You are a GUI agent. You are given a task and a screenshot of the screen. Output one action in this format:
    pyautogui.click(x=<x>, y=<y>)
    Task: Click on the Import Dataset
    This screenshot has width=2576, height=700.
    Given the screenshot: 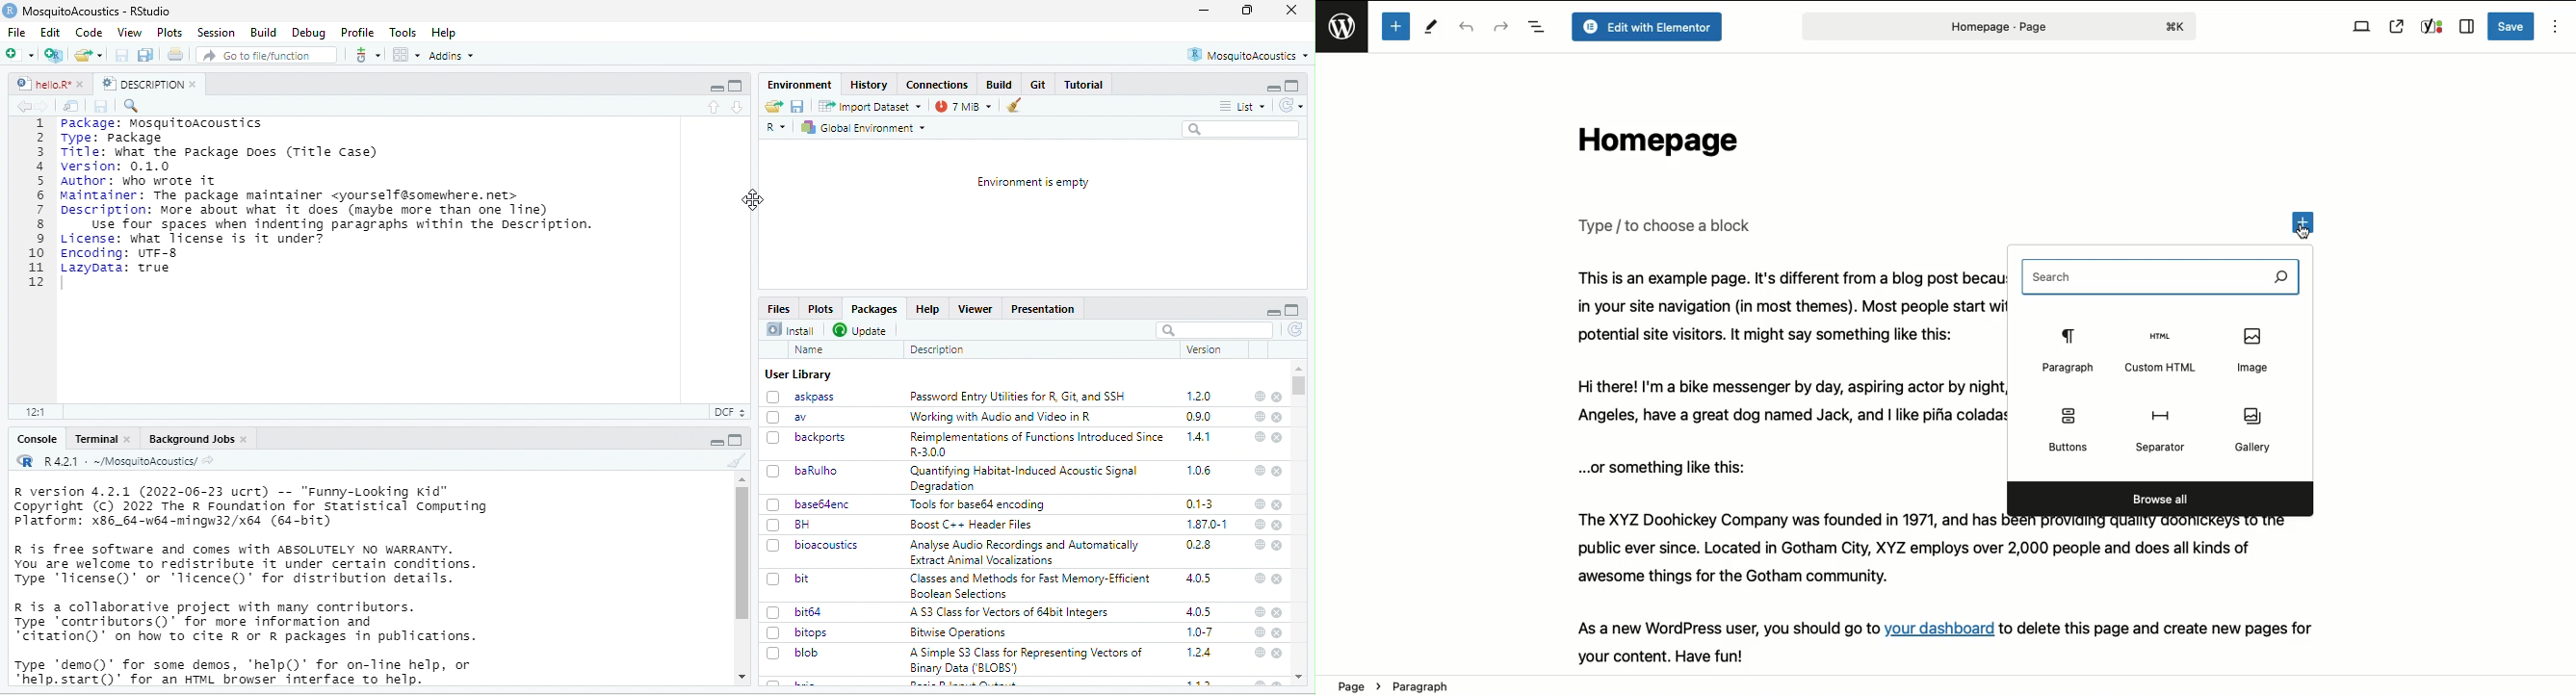 What is the action you would take?
    pyautogui.click(x=870, y=106)
    